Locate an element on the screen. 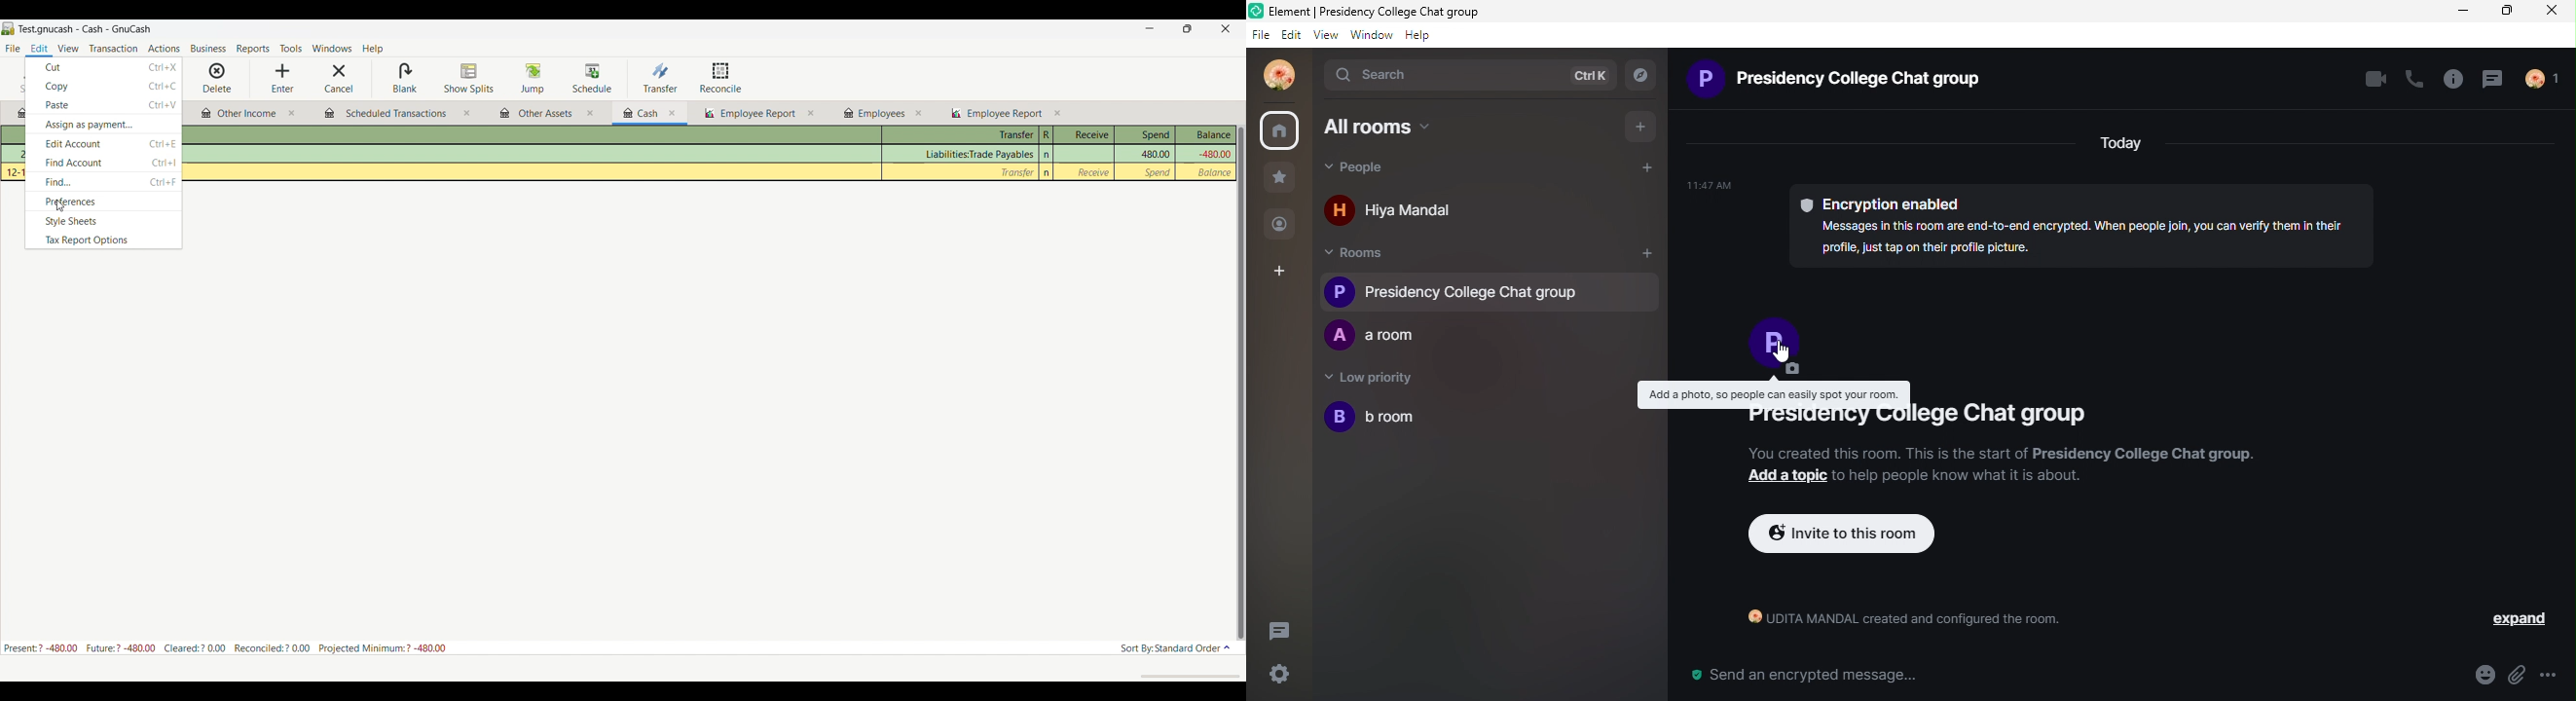 This screenshot has height=728, width=2576. expand is located at coordinates (2522, 619).